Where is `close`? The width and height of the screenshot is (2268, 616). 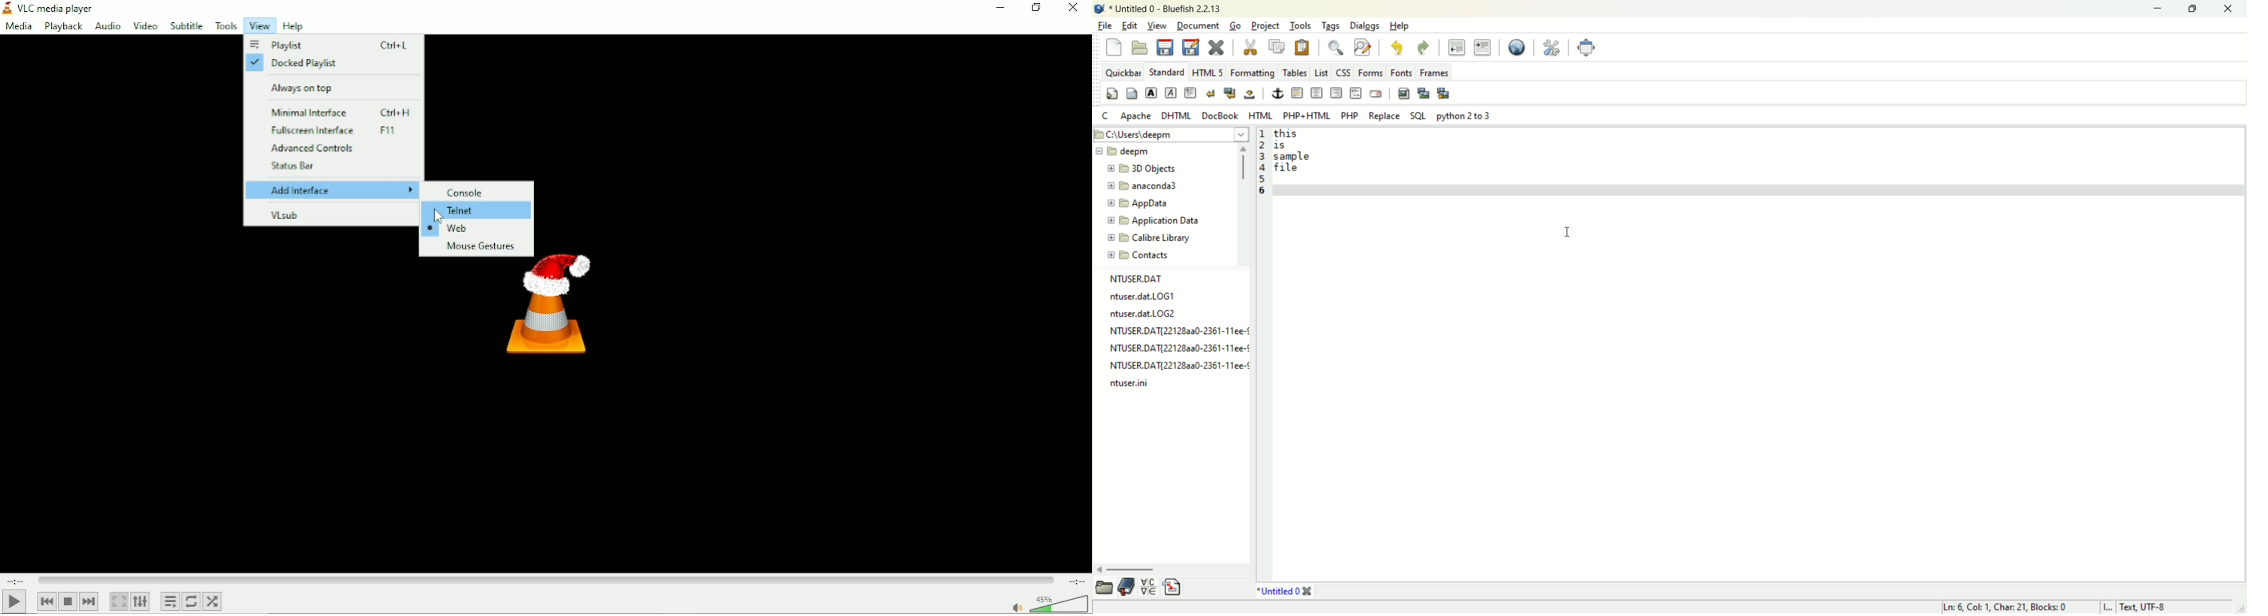
close is located at coordinates (2230, 9).